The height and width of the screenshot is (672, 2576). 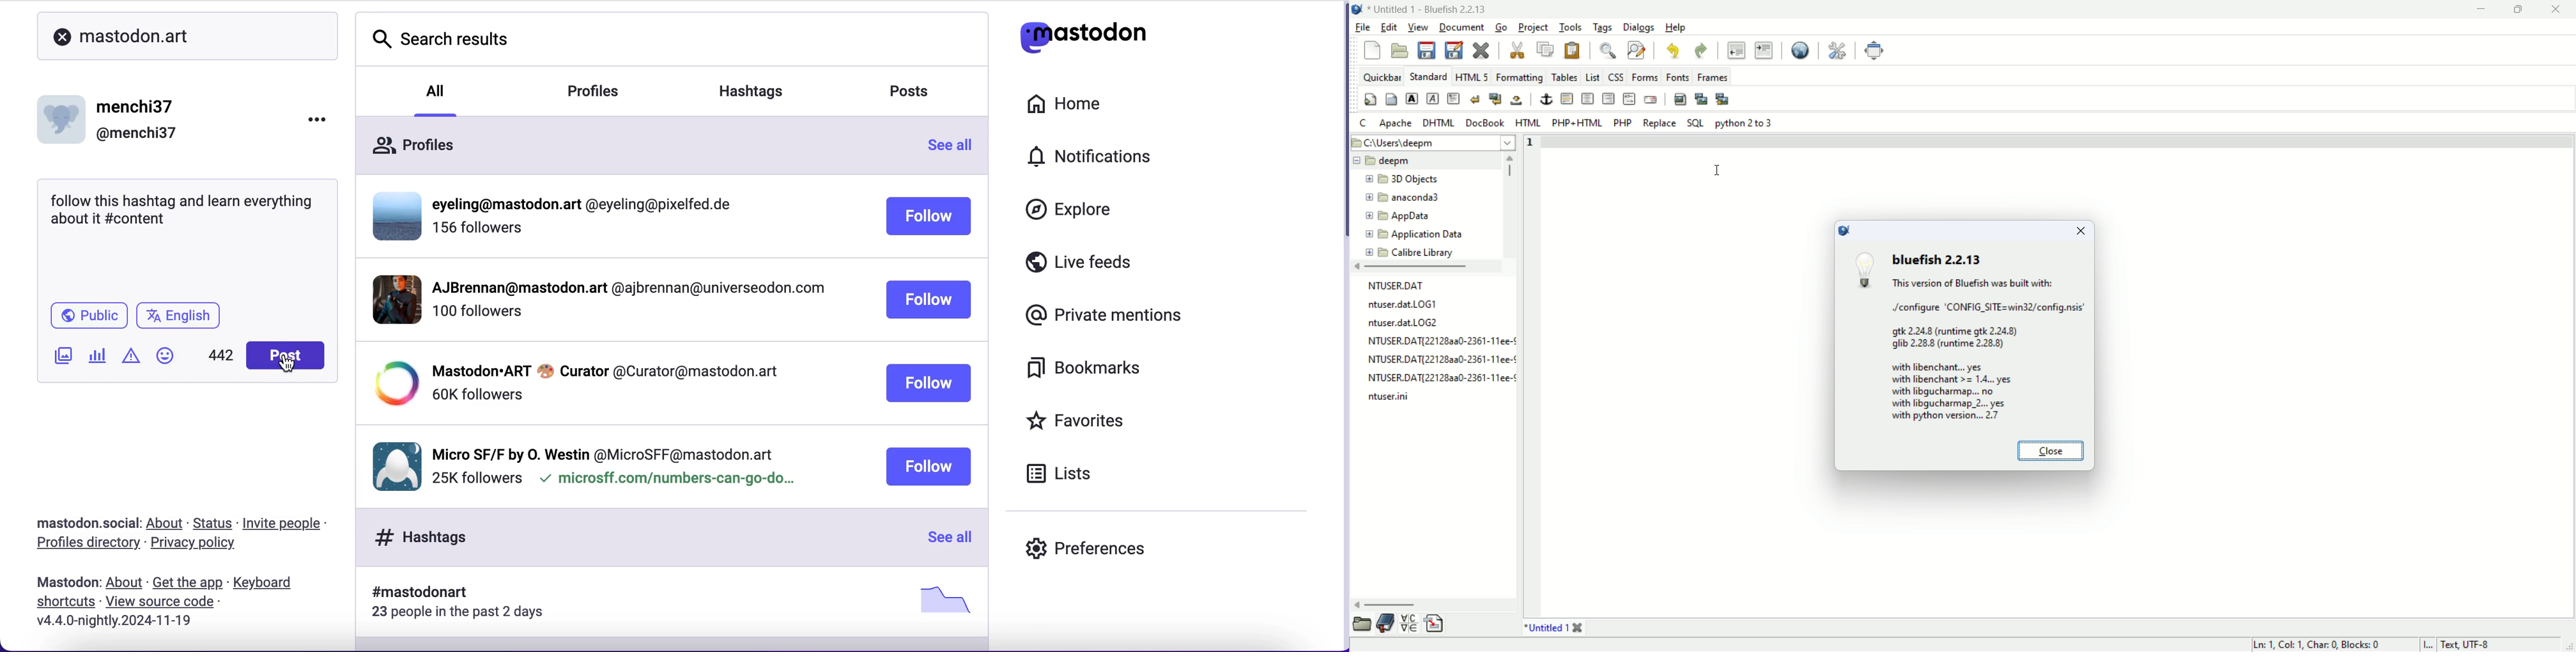 I want to click on display picture, so click(x=393, y=215).